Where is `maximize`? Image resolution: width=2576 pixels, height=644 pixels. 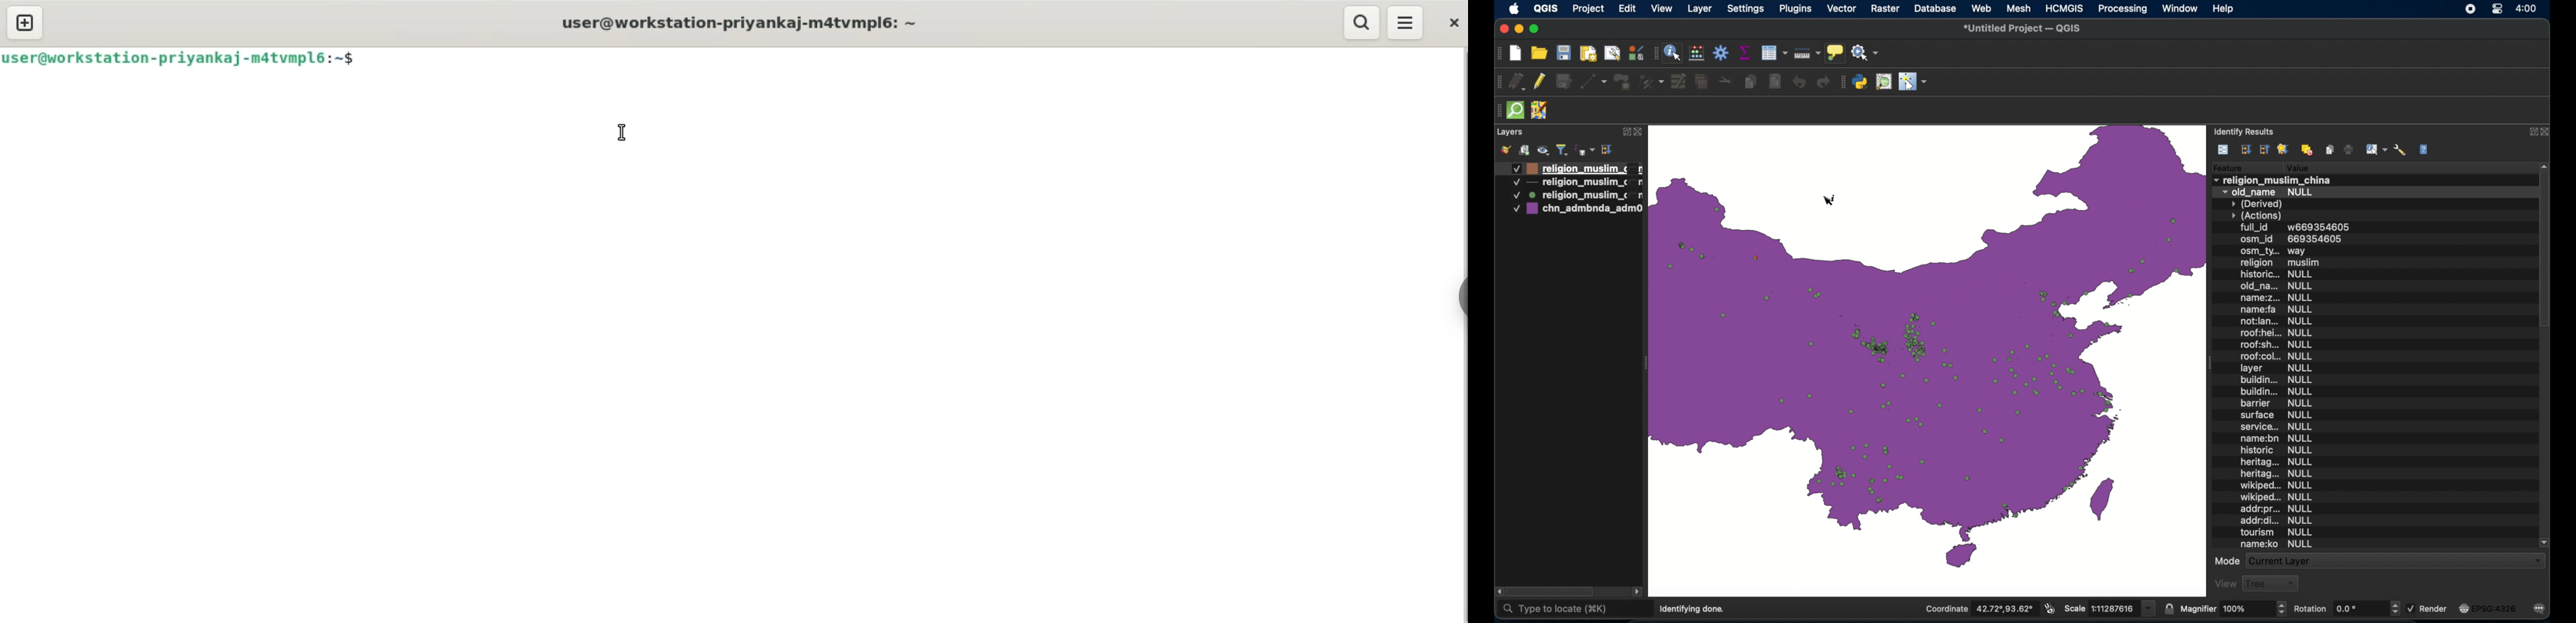 maximize is located at coordinates (1536, 29).